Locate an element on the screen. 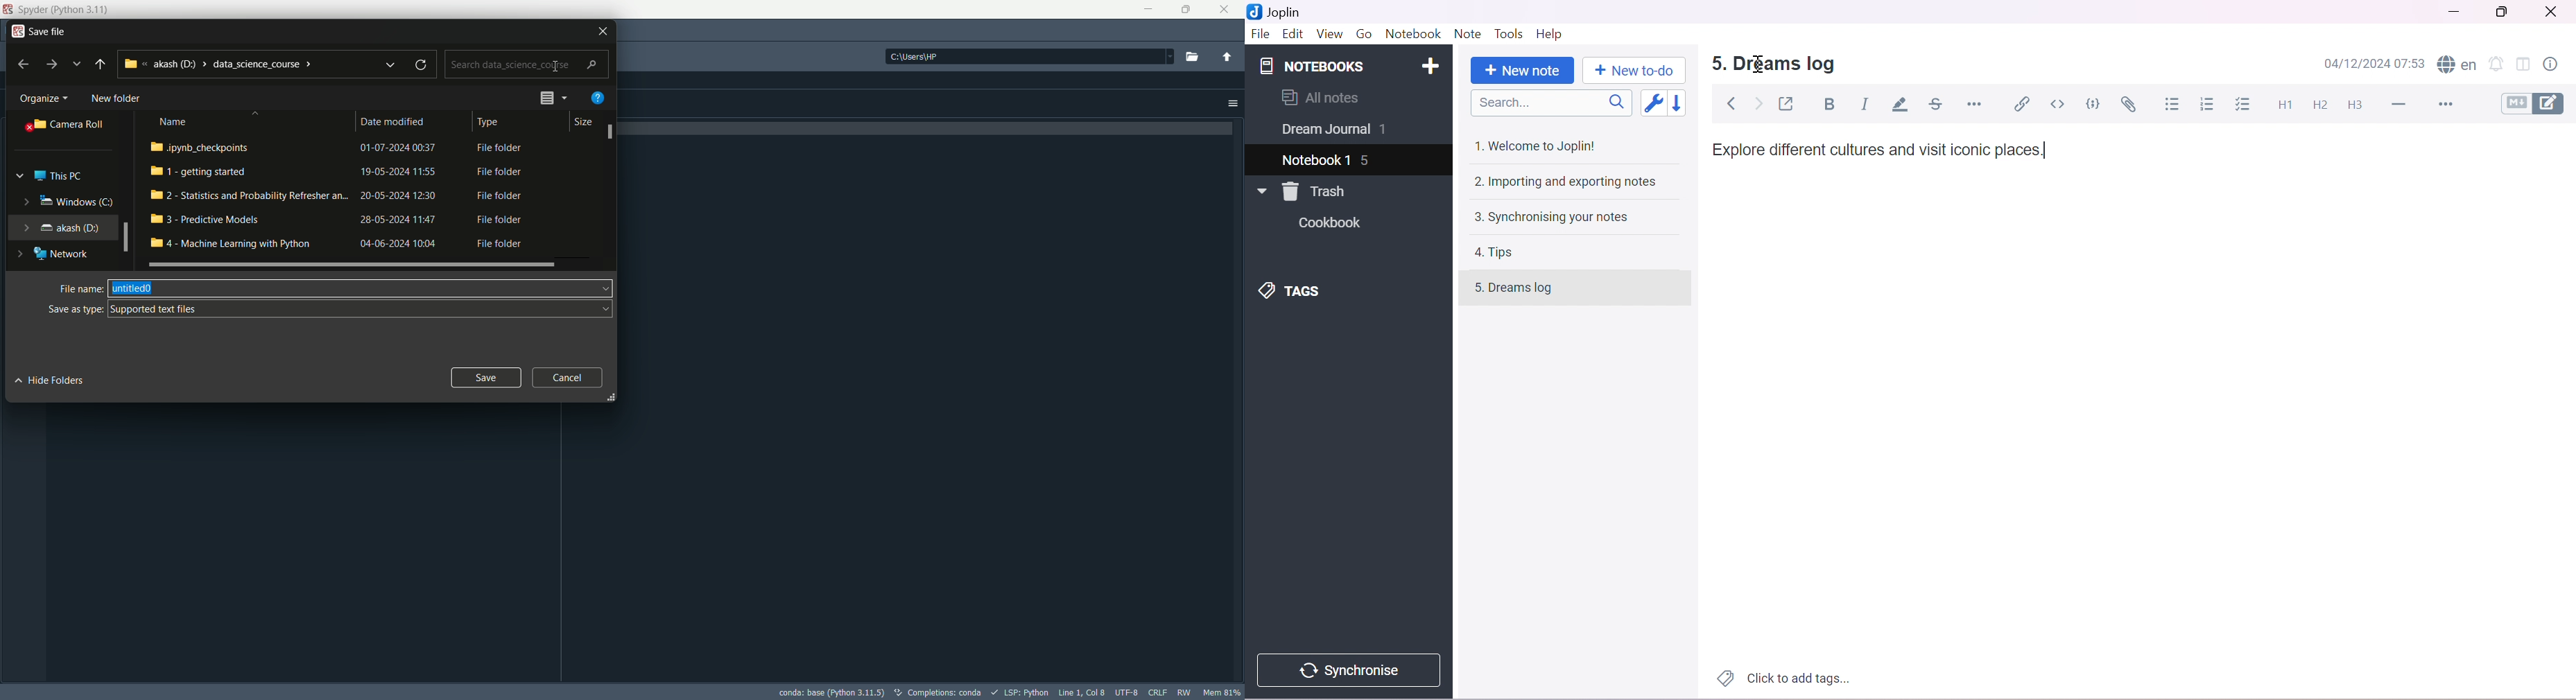 The width and height of the screenshot is (2576, 700). Reverse sort order is located at coordinates (1684, 103).